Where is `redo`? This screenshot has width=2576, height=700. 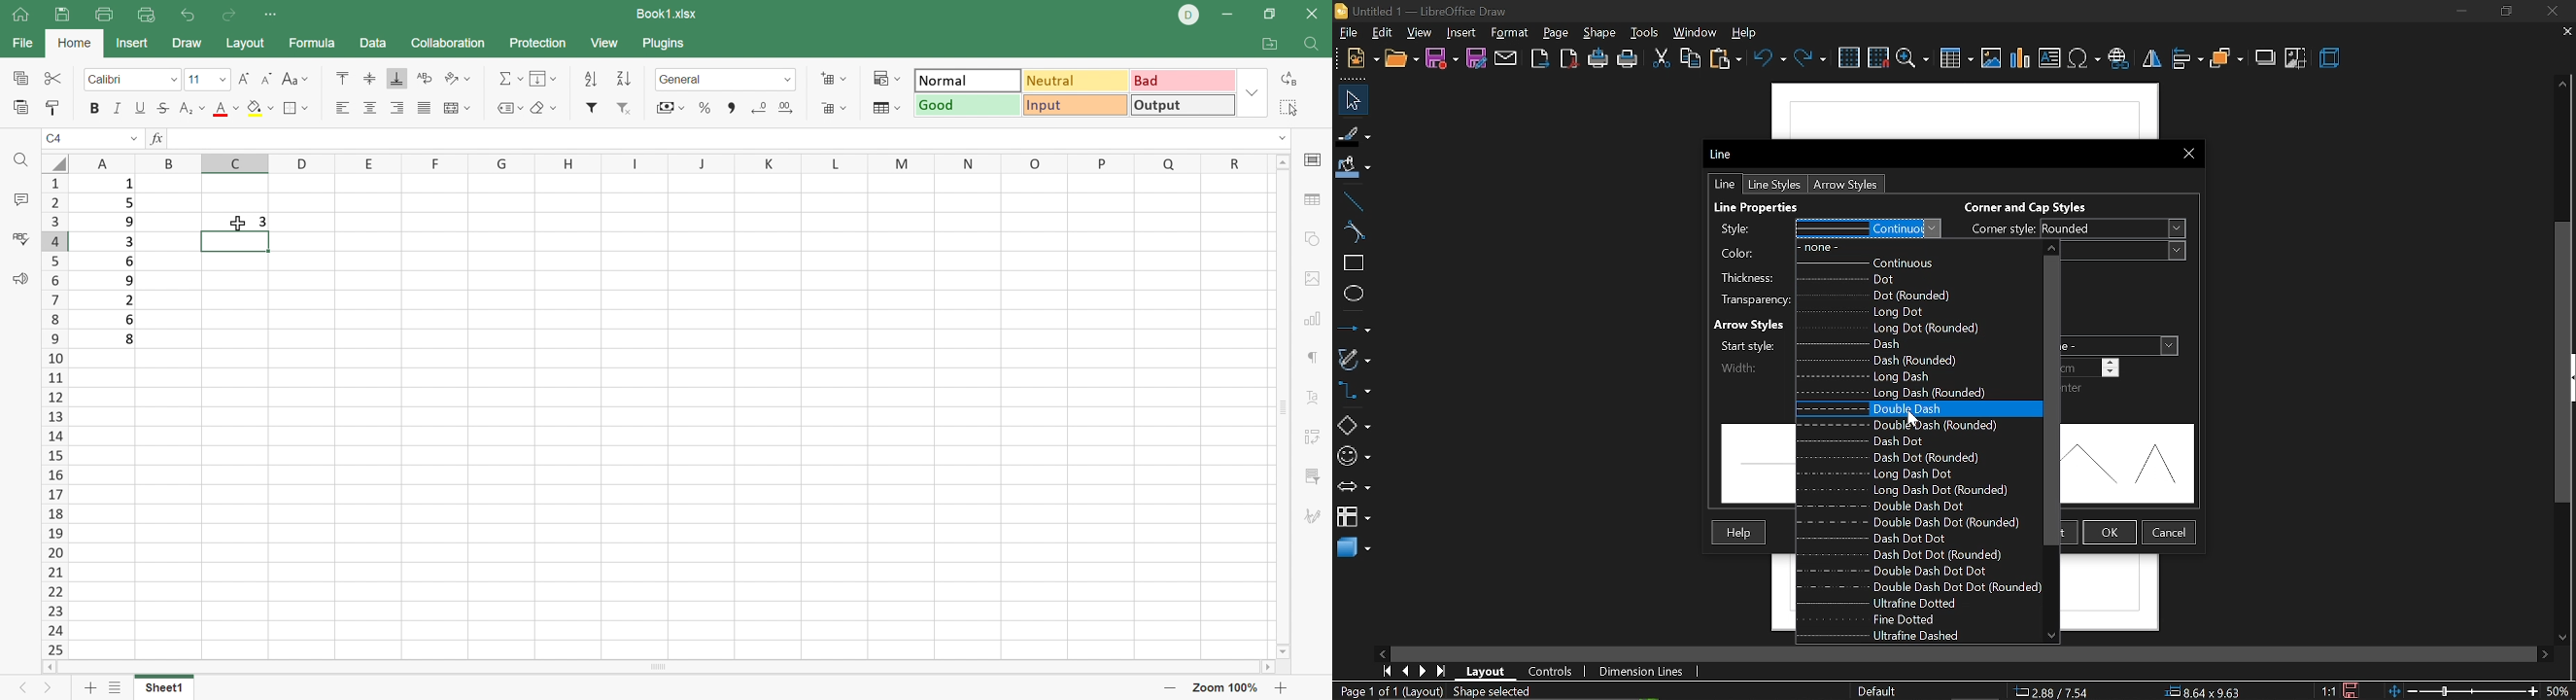 redo is located at coordinates (1811, 58).